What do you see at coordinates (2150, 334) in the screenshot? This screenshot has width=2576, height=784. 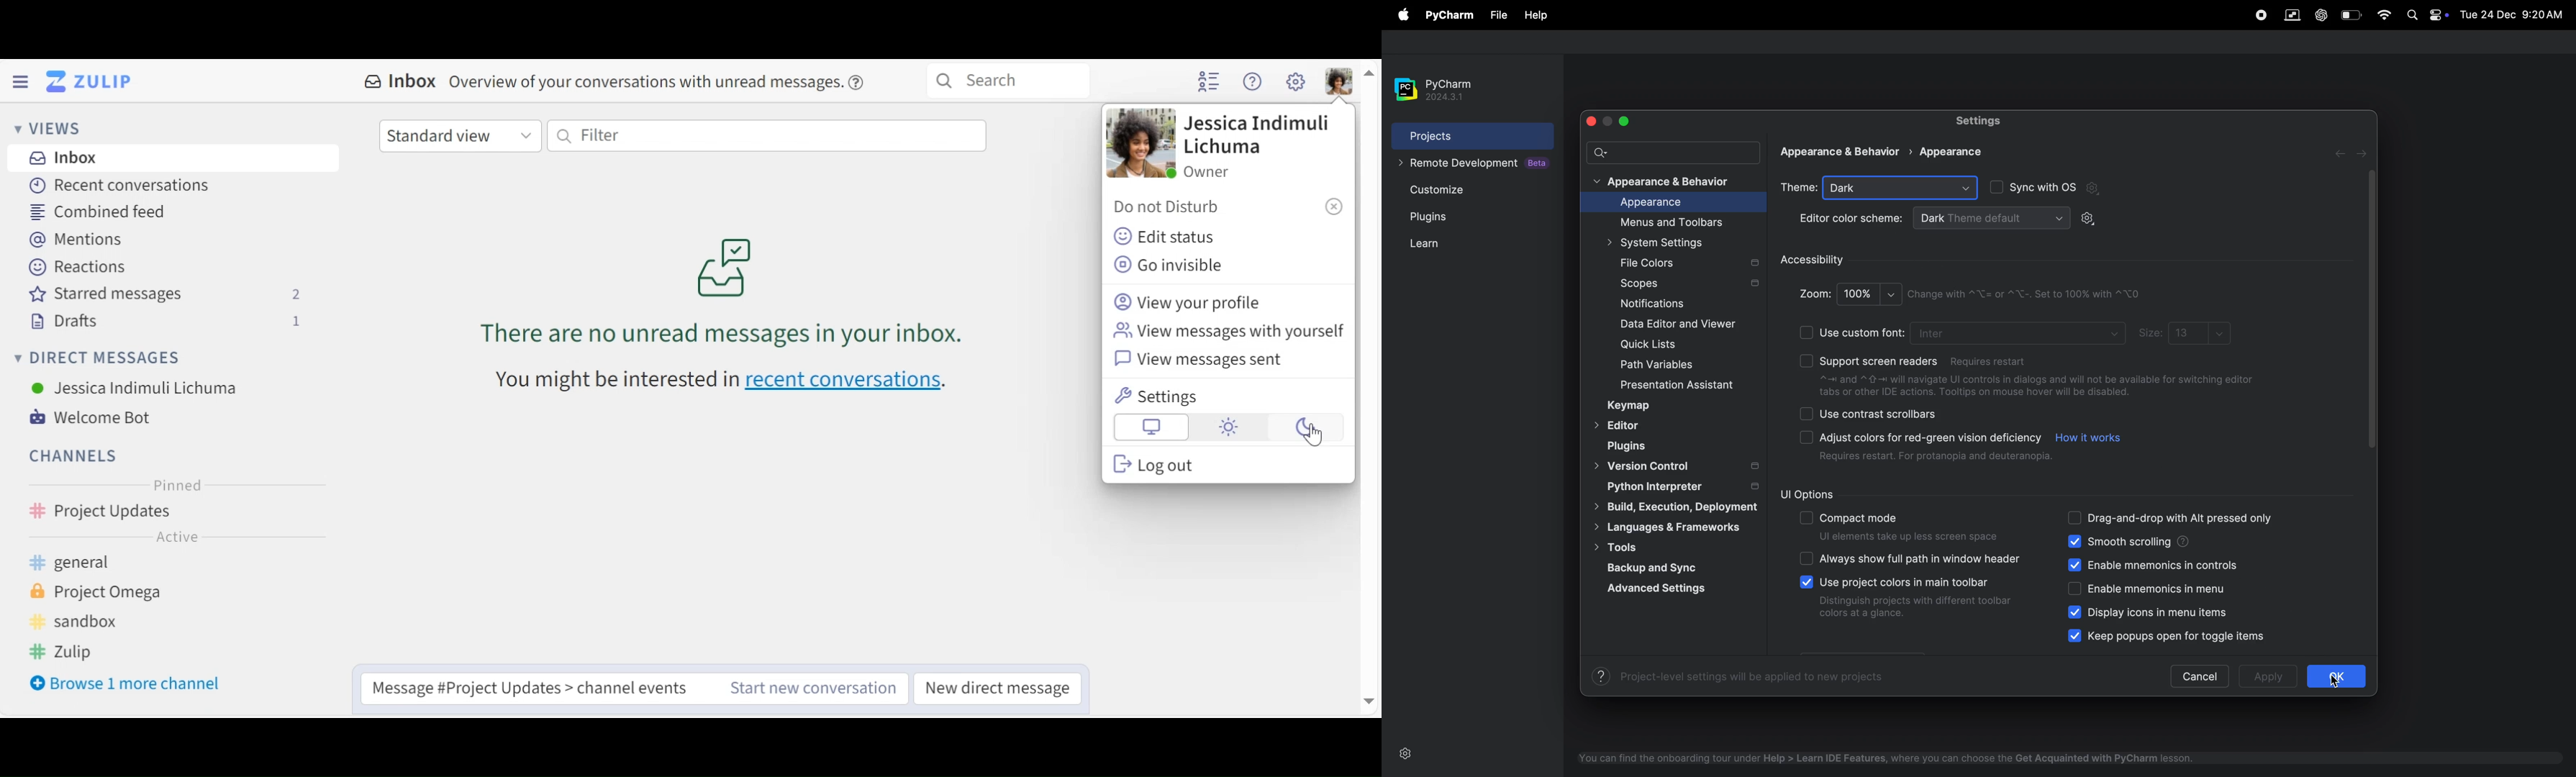 I see `size` at bounding box center [2150, 334].